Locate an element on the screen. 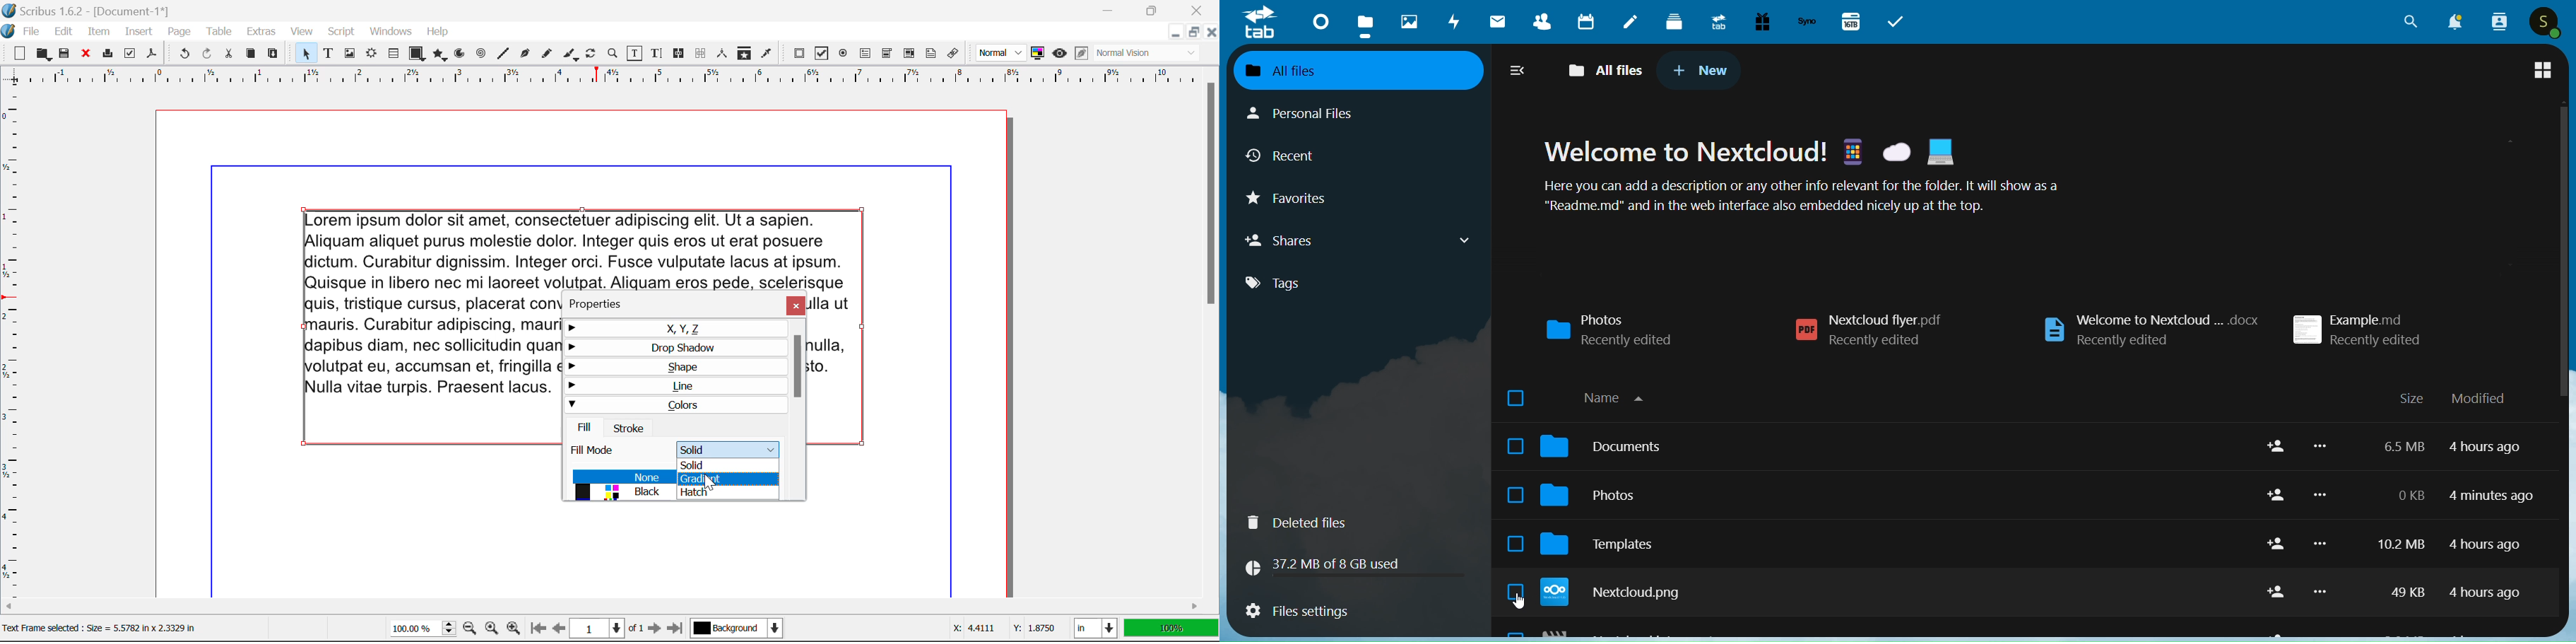  PDF List Box is located at coordinates (910, 53).